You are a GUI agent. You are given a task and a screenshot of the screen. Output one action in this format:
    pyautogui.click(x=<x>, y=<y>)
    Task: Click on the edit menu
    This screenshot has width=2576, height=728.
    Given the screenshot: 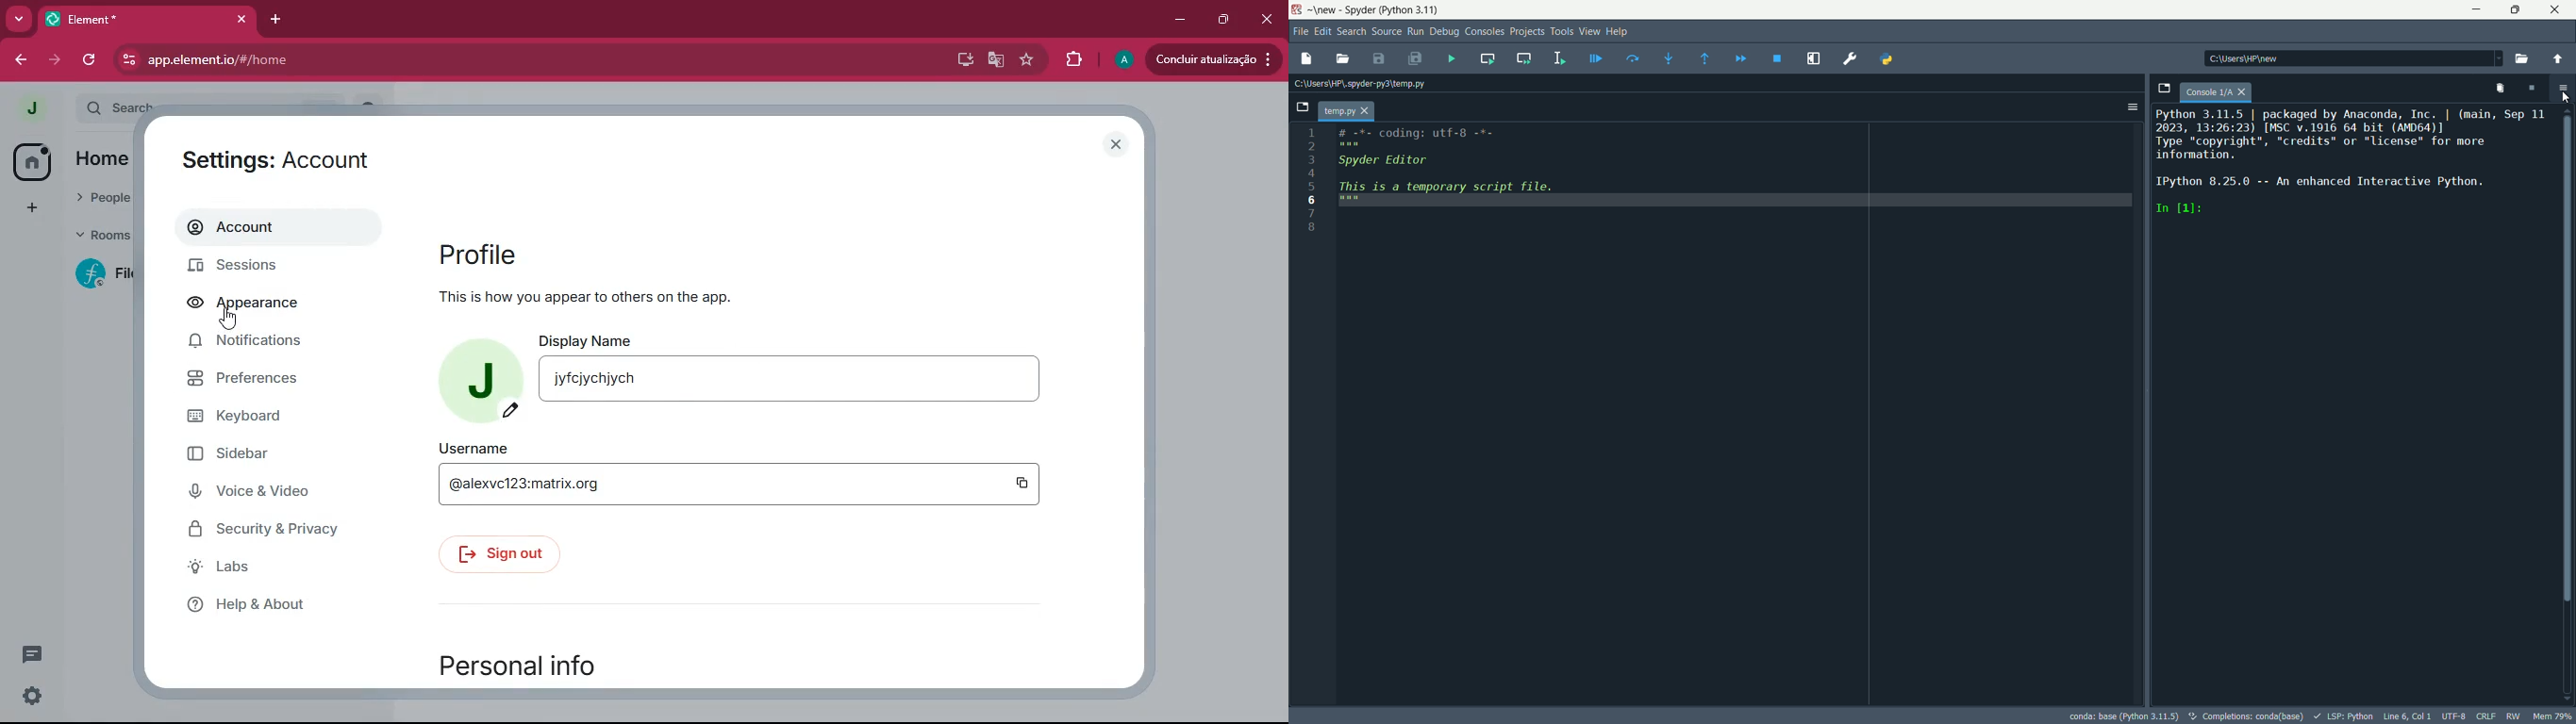 What is the action you would take?
    pyautogui.click(x=1322, y=30)
    